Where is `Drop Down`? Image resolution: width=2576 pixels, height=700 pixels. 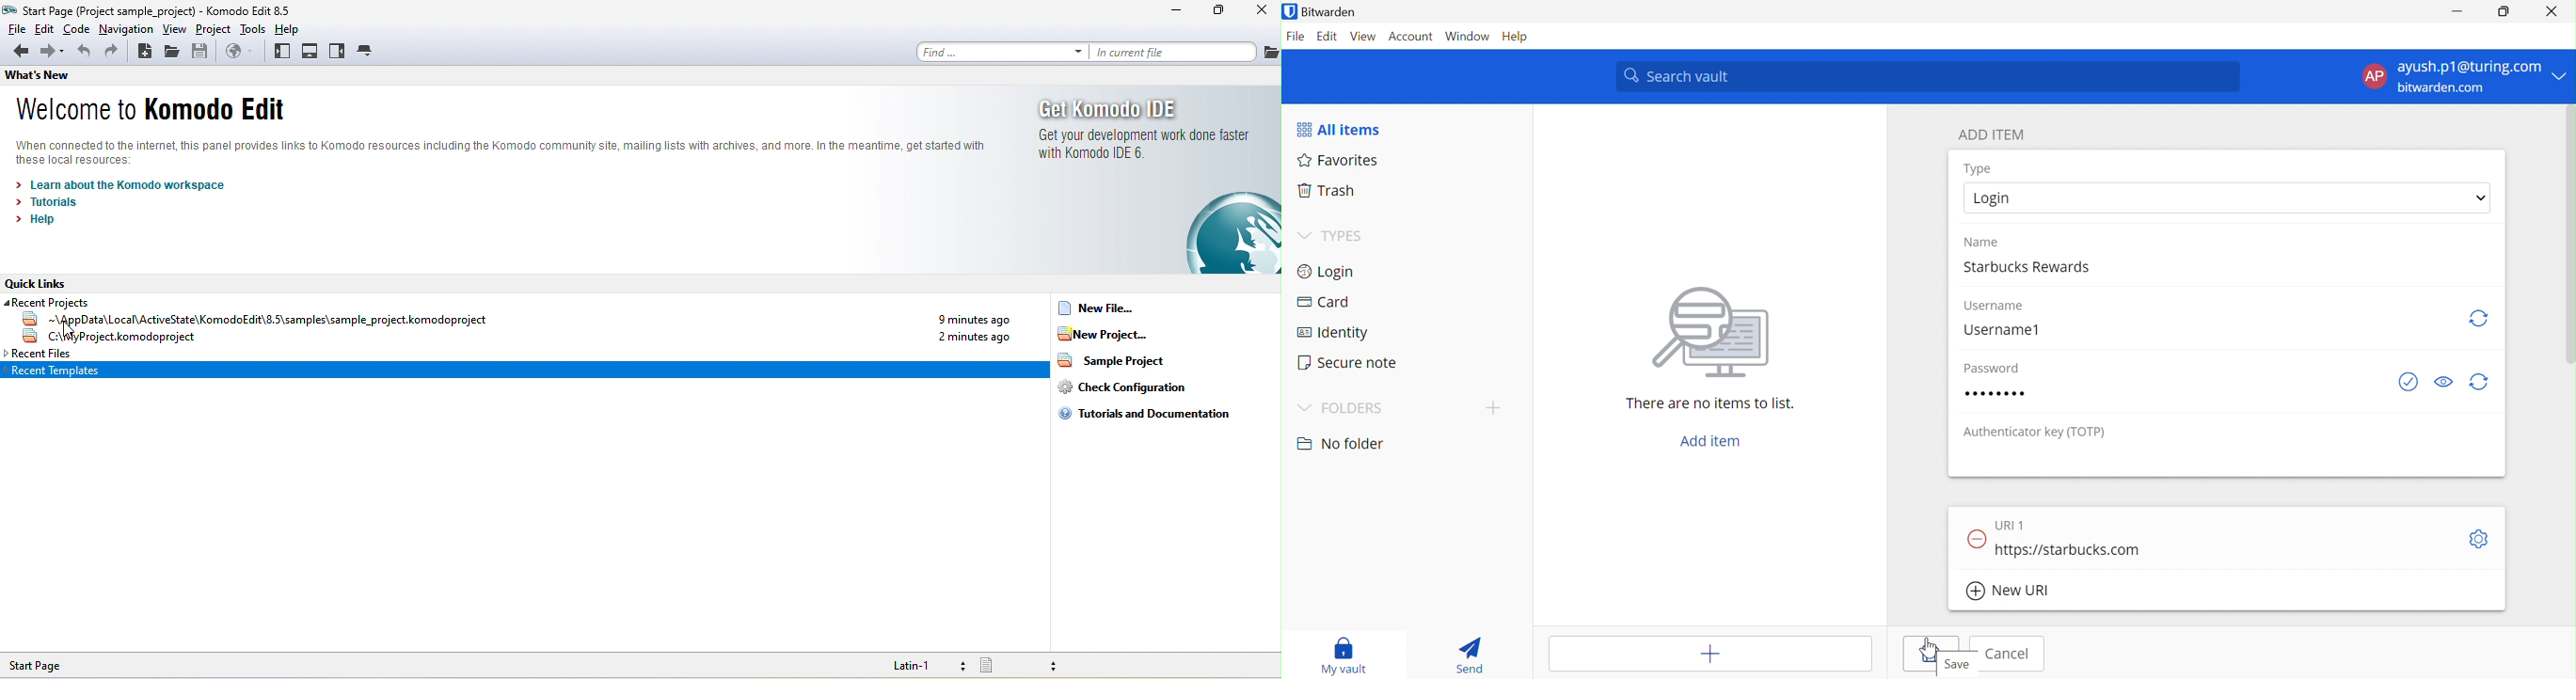
Drop Down is located at coordinates (1492, 408).